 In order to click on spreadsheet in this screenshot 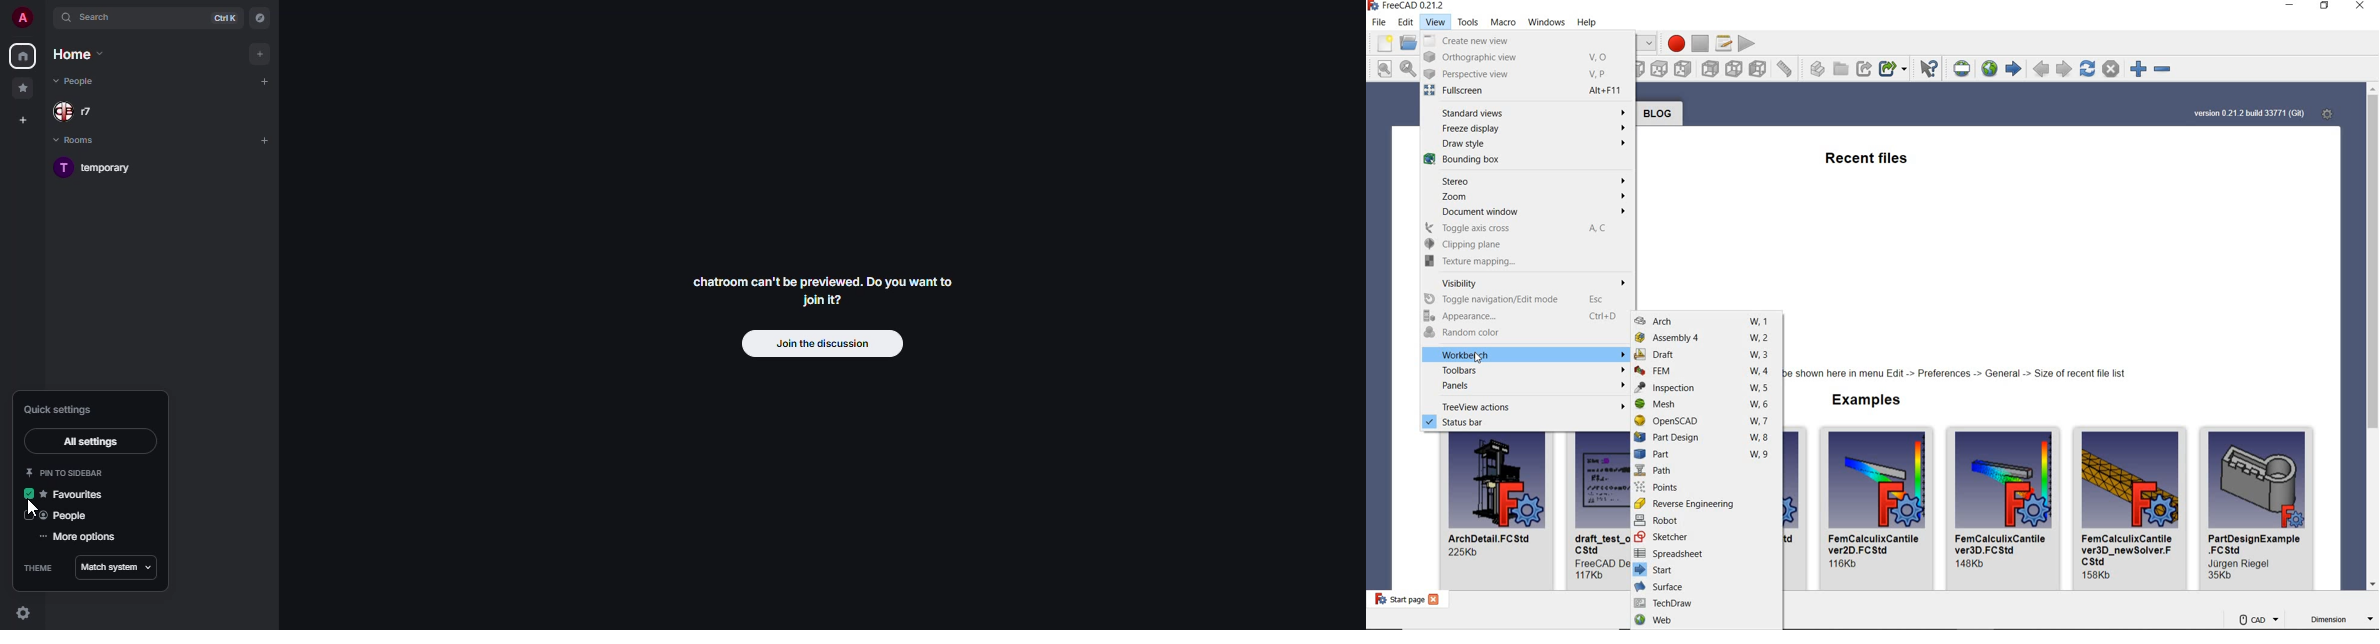, I will do `click(1705, 553)`.